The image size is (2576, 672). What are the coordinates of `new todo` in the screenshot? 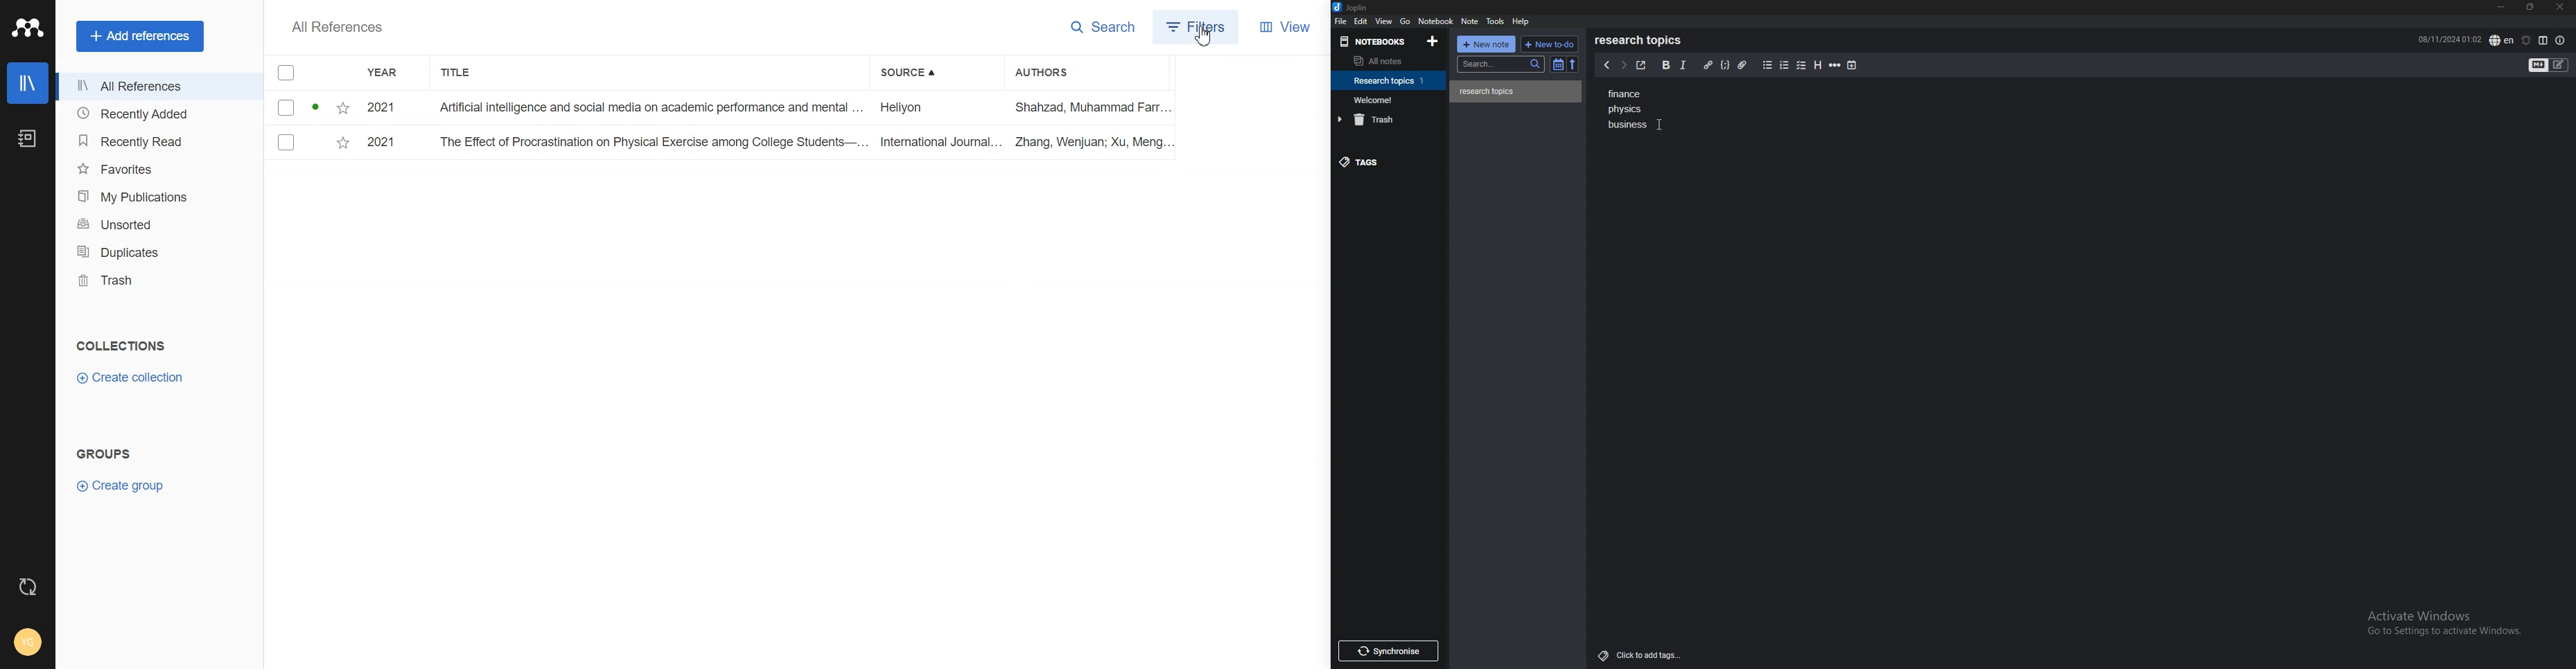 It's located at (1549, 43).